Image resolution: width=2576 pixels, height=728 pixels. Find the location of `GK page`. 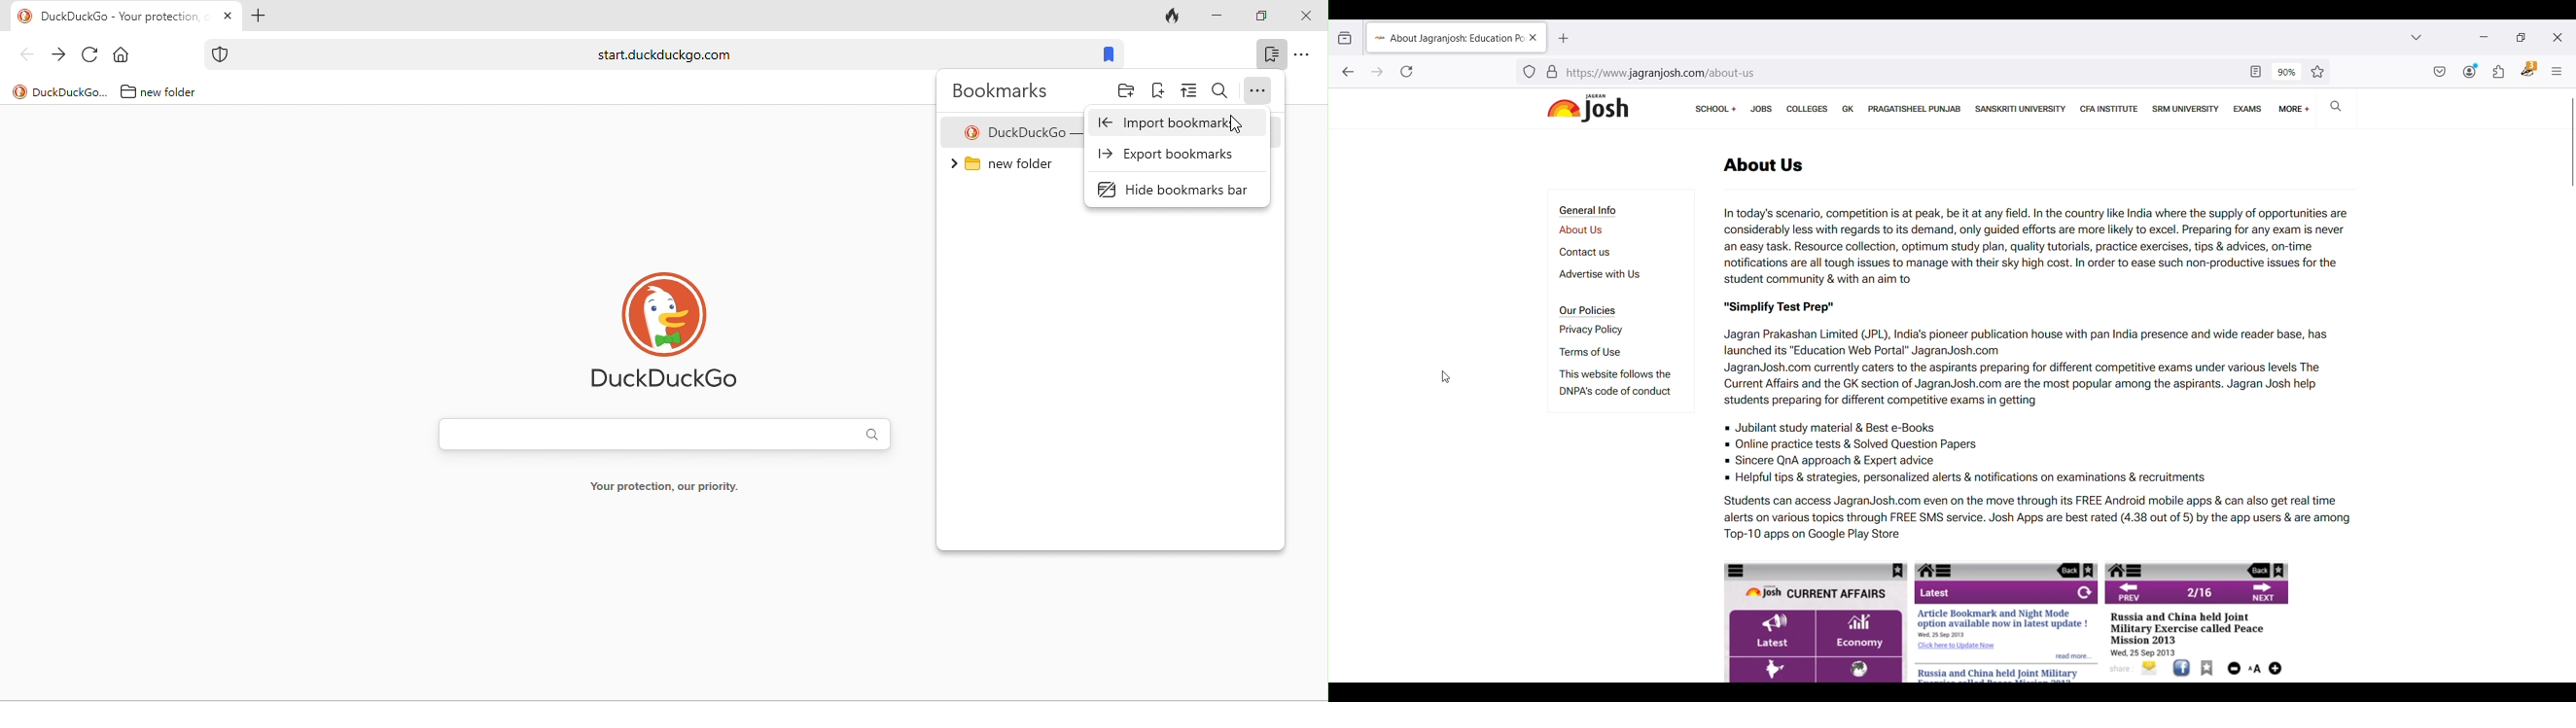

GK page is located at coordinates (1848, 109).